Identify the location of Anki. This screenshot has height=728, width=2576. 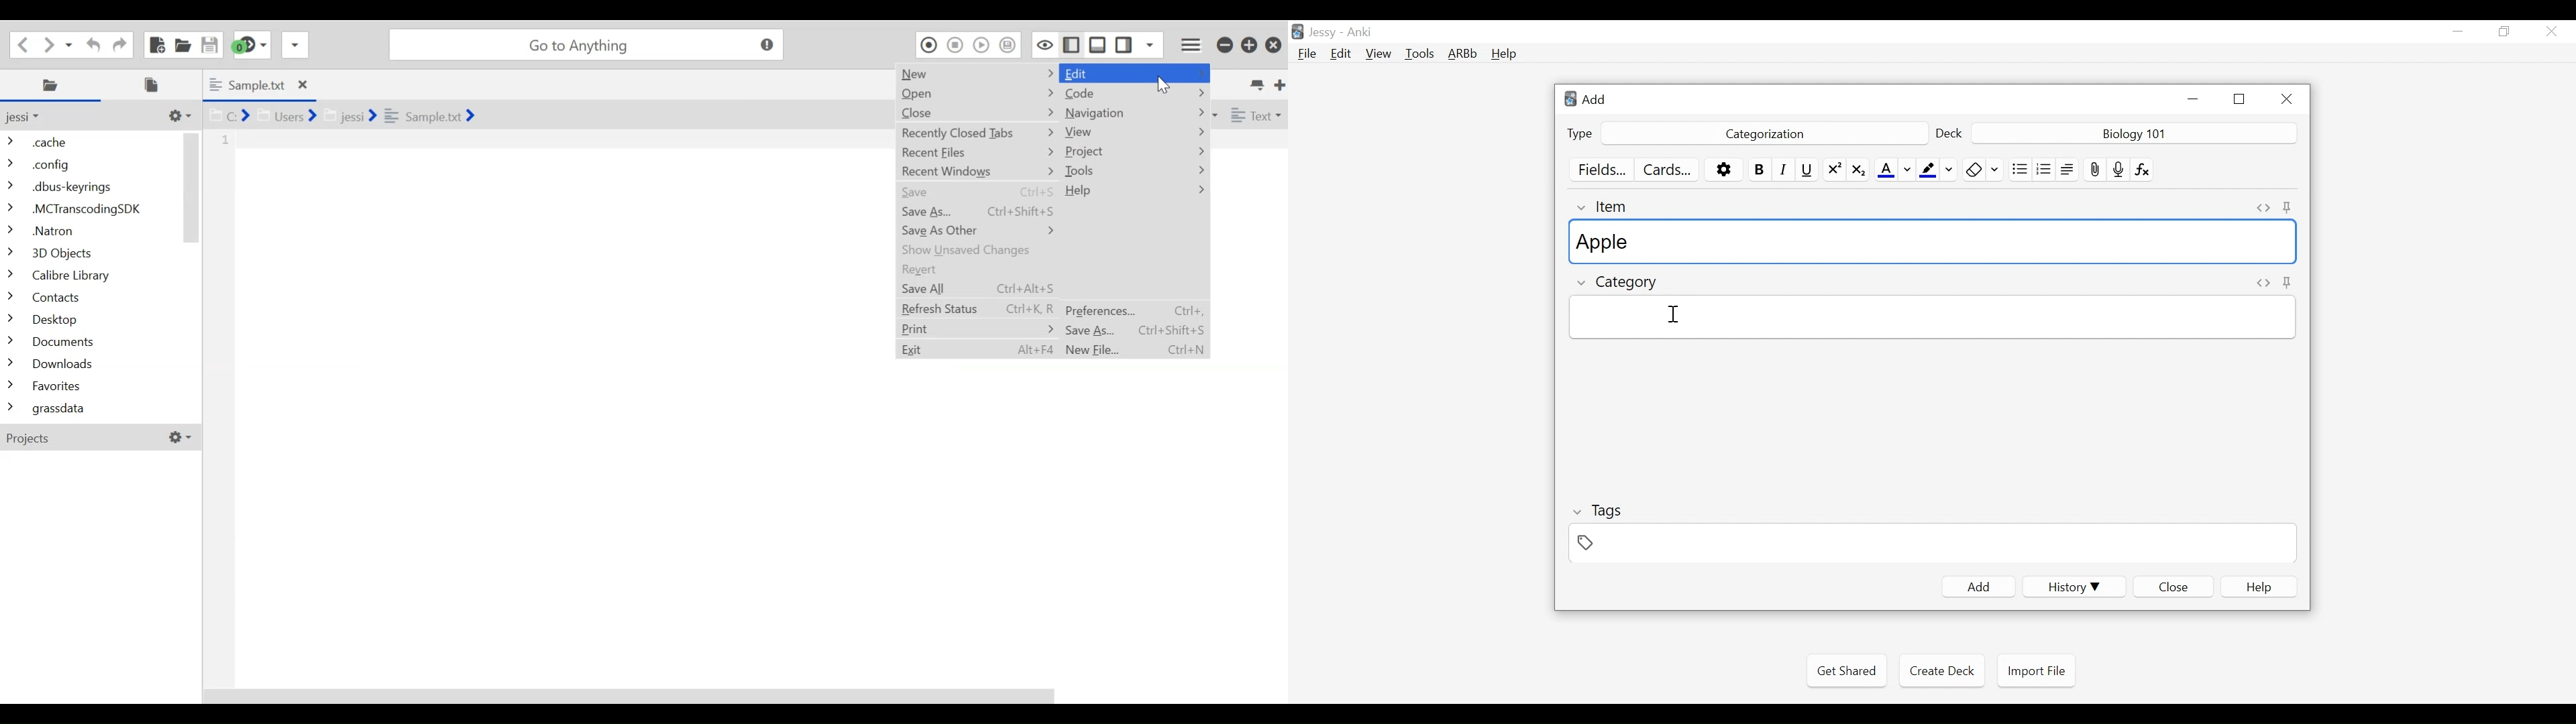
(1360, 32).